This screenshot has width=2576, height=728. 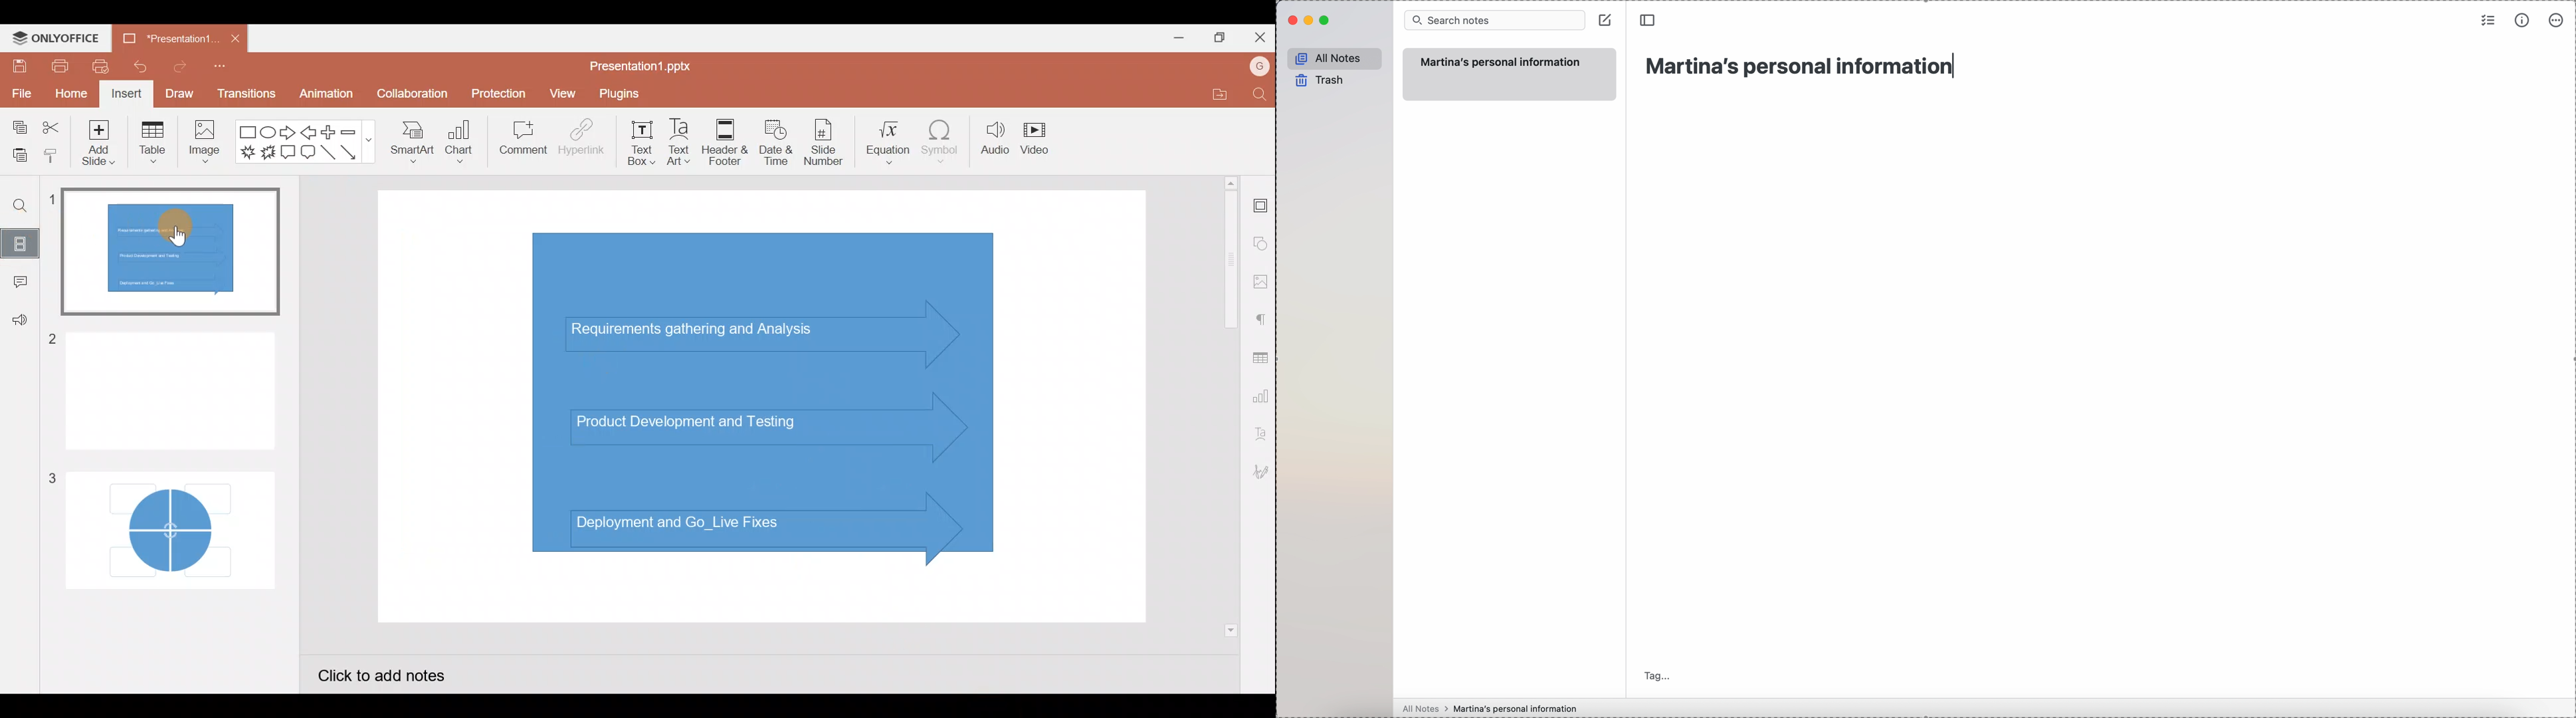 I want to click on maximize Simplenote, so click(x=1325, y=21).